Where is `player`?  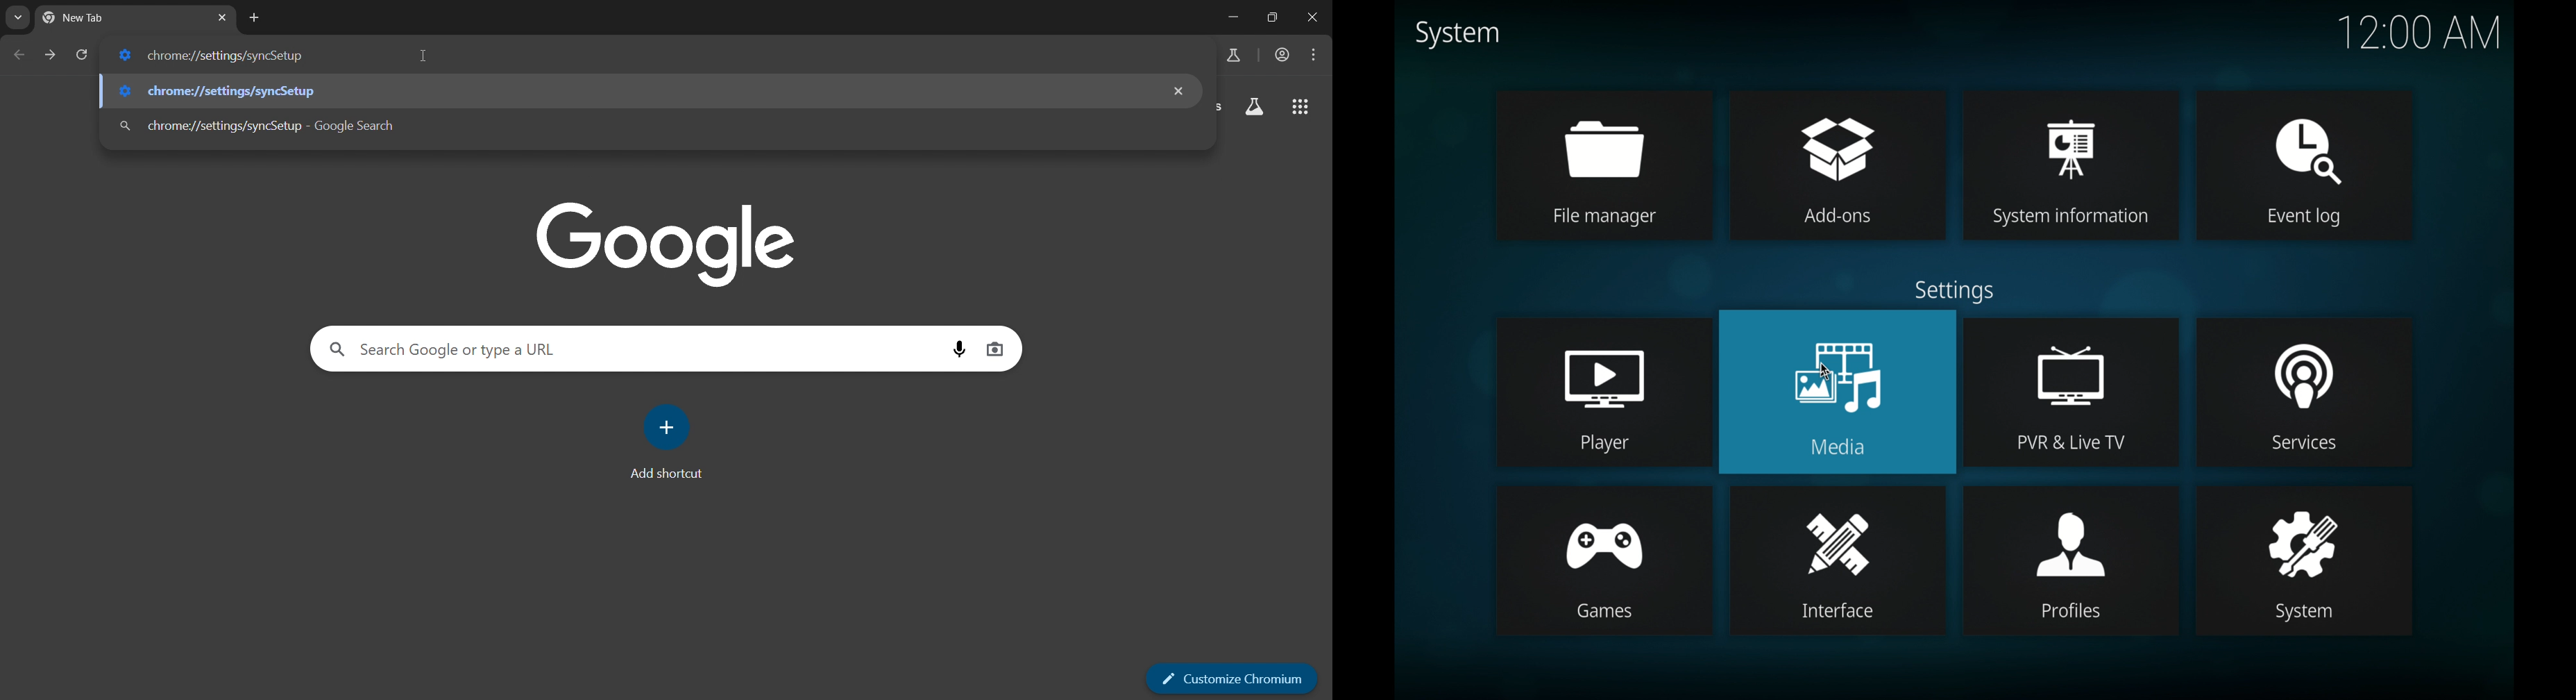 player is located at coordinates (1602, 391).